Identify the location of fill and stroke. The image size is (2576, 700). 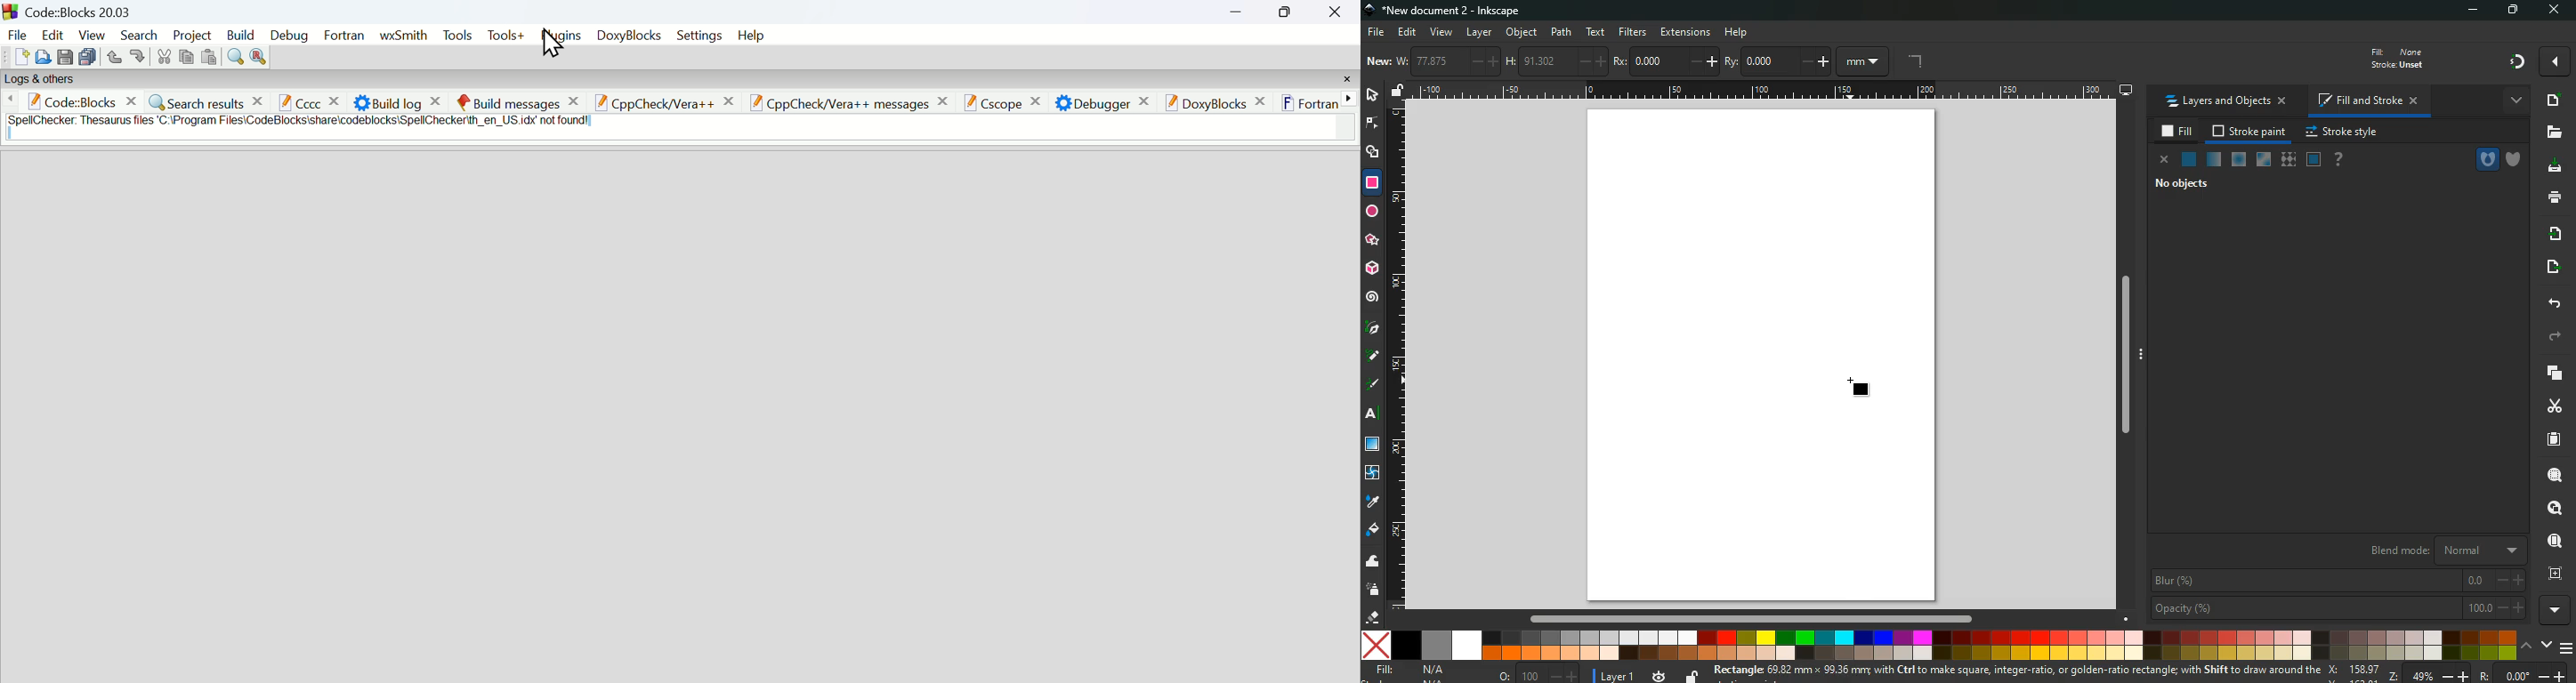
(2368, 100).